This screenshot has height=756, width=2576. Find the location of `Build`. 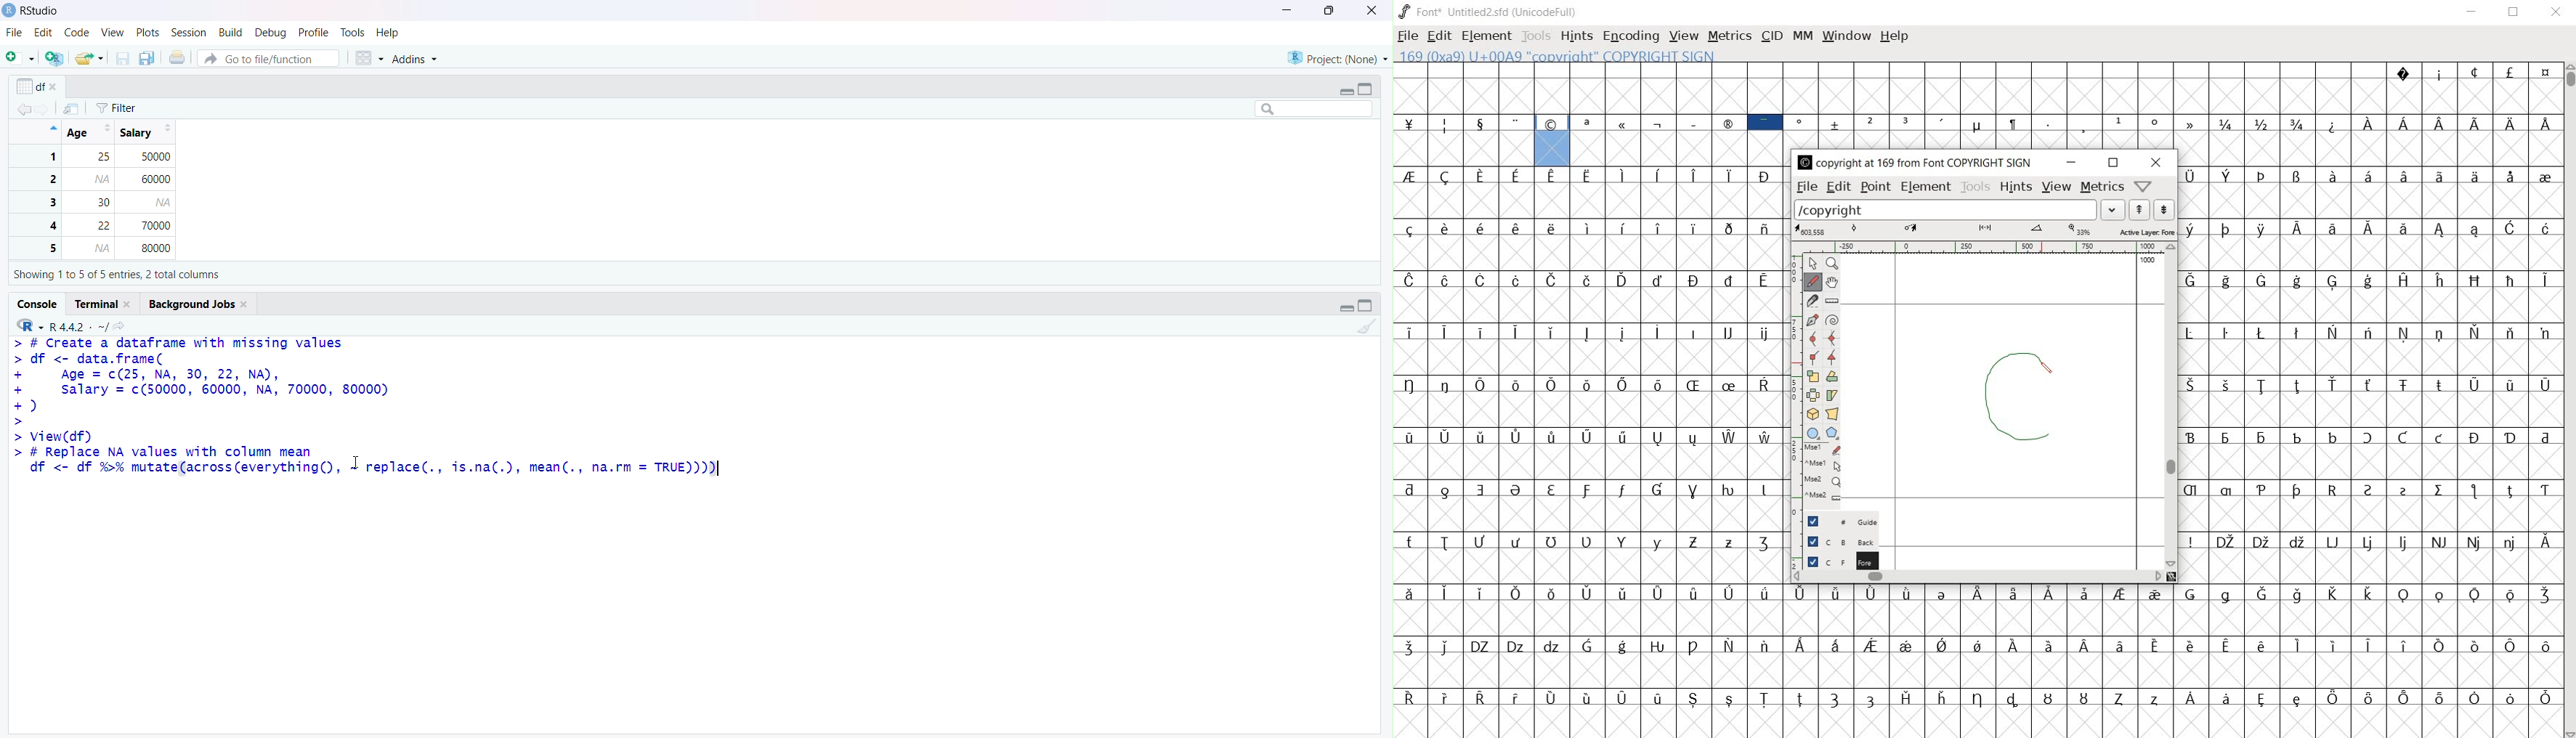

Build is located at coordinates (231, 32).